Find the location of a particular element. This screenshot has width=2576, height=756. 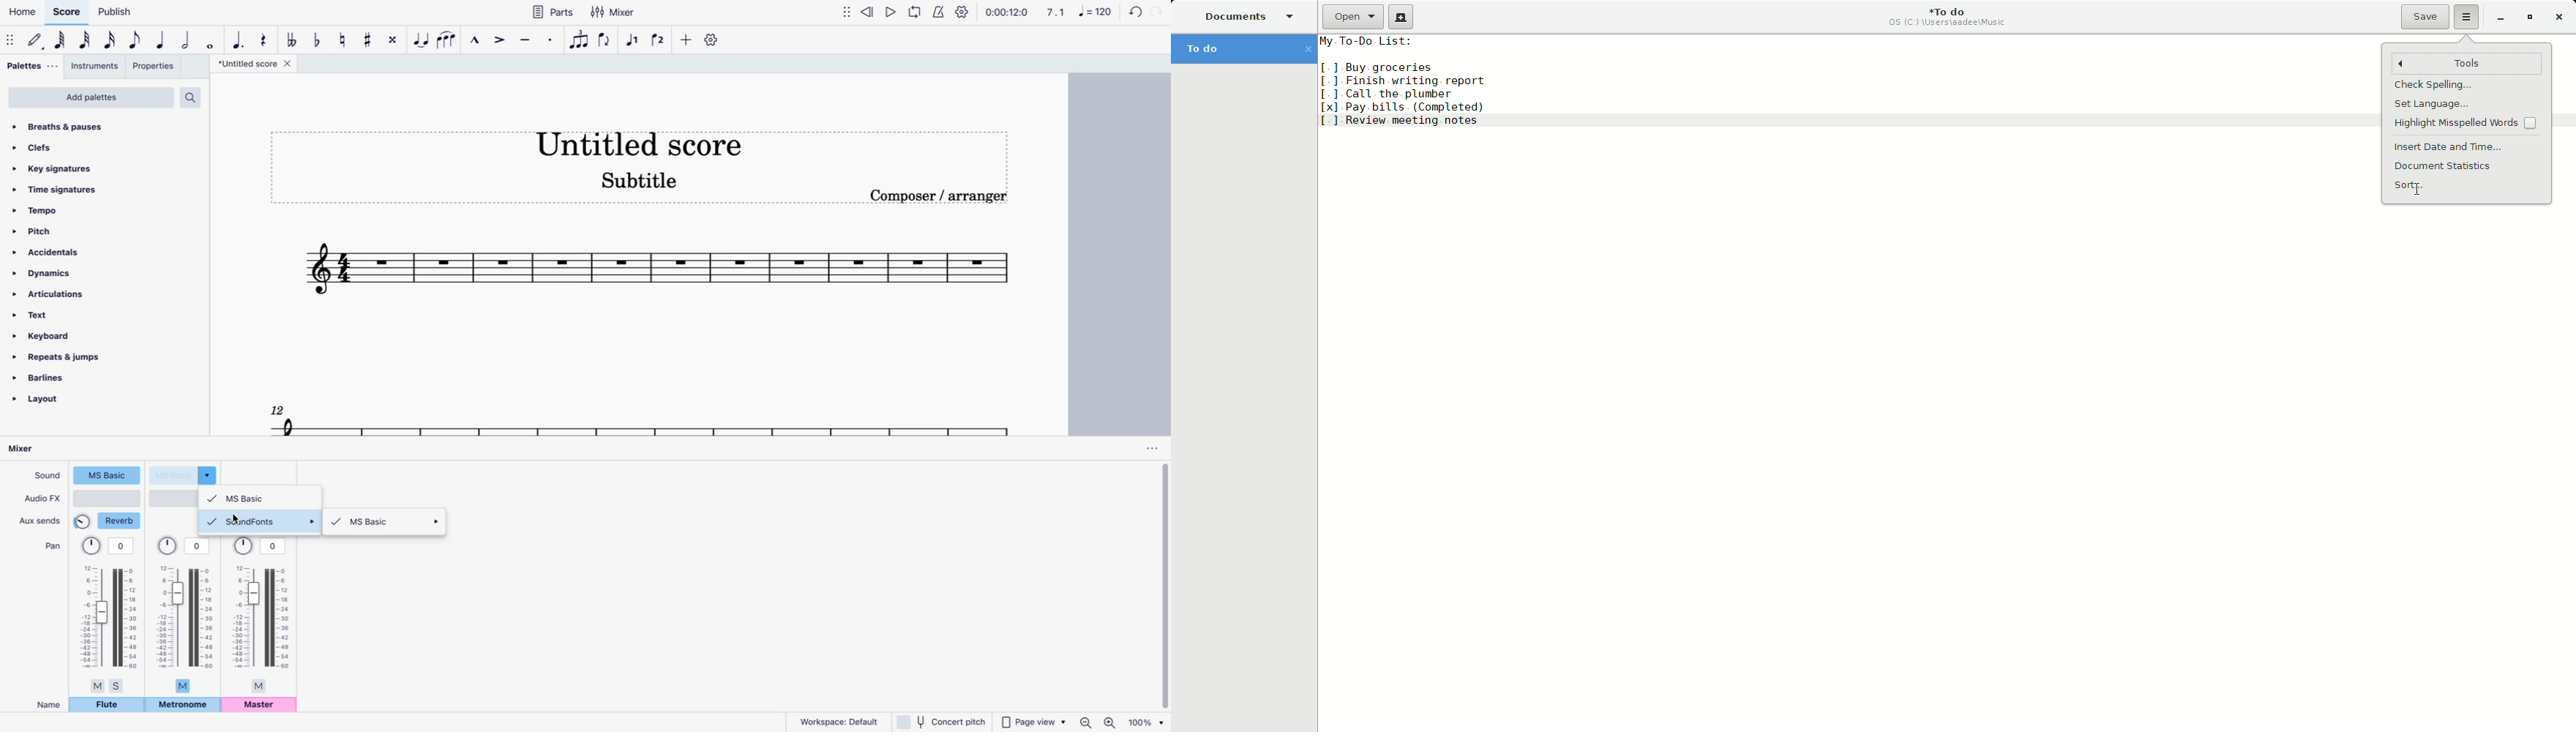

full note is located at coordinates (213, 43).